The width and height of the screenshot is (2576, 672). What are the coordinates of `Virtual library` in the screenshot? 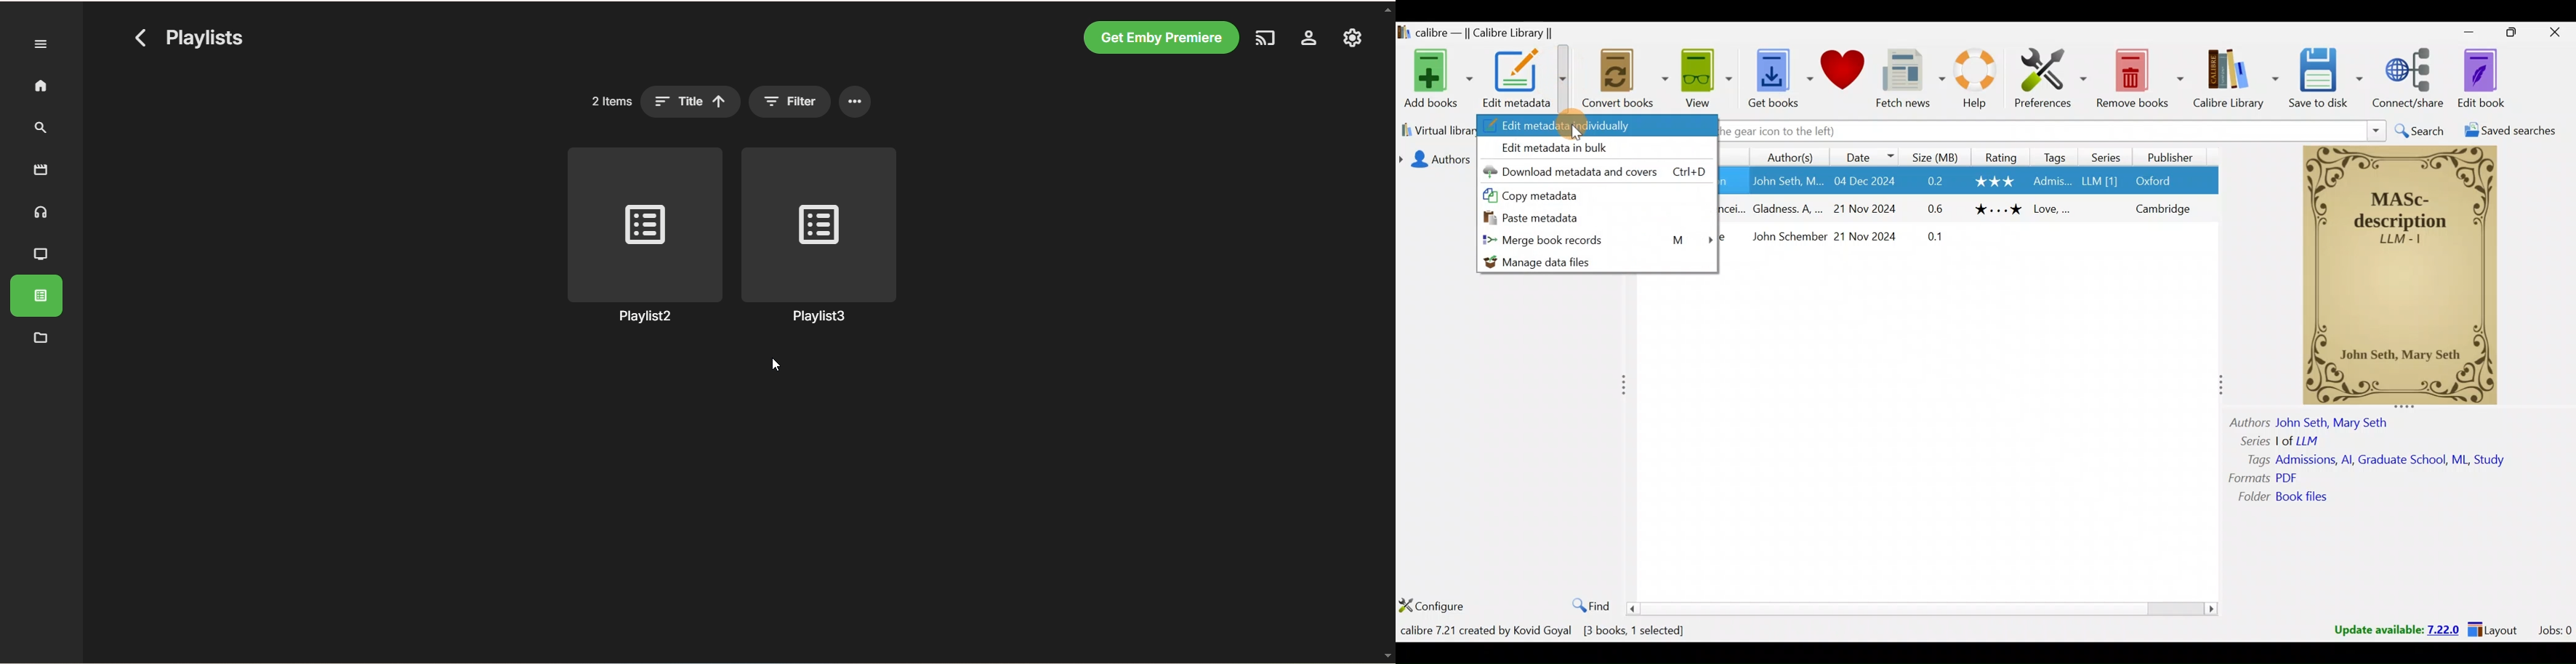 It's located at (1436, 131).